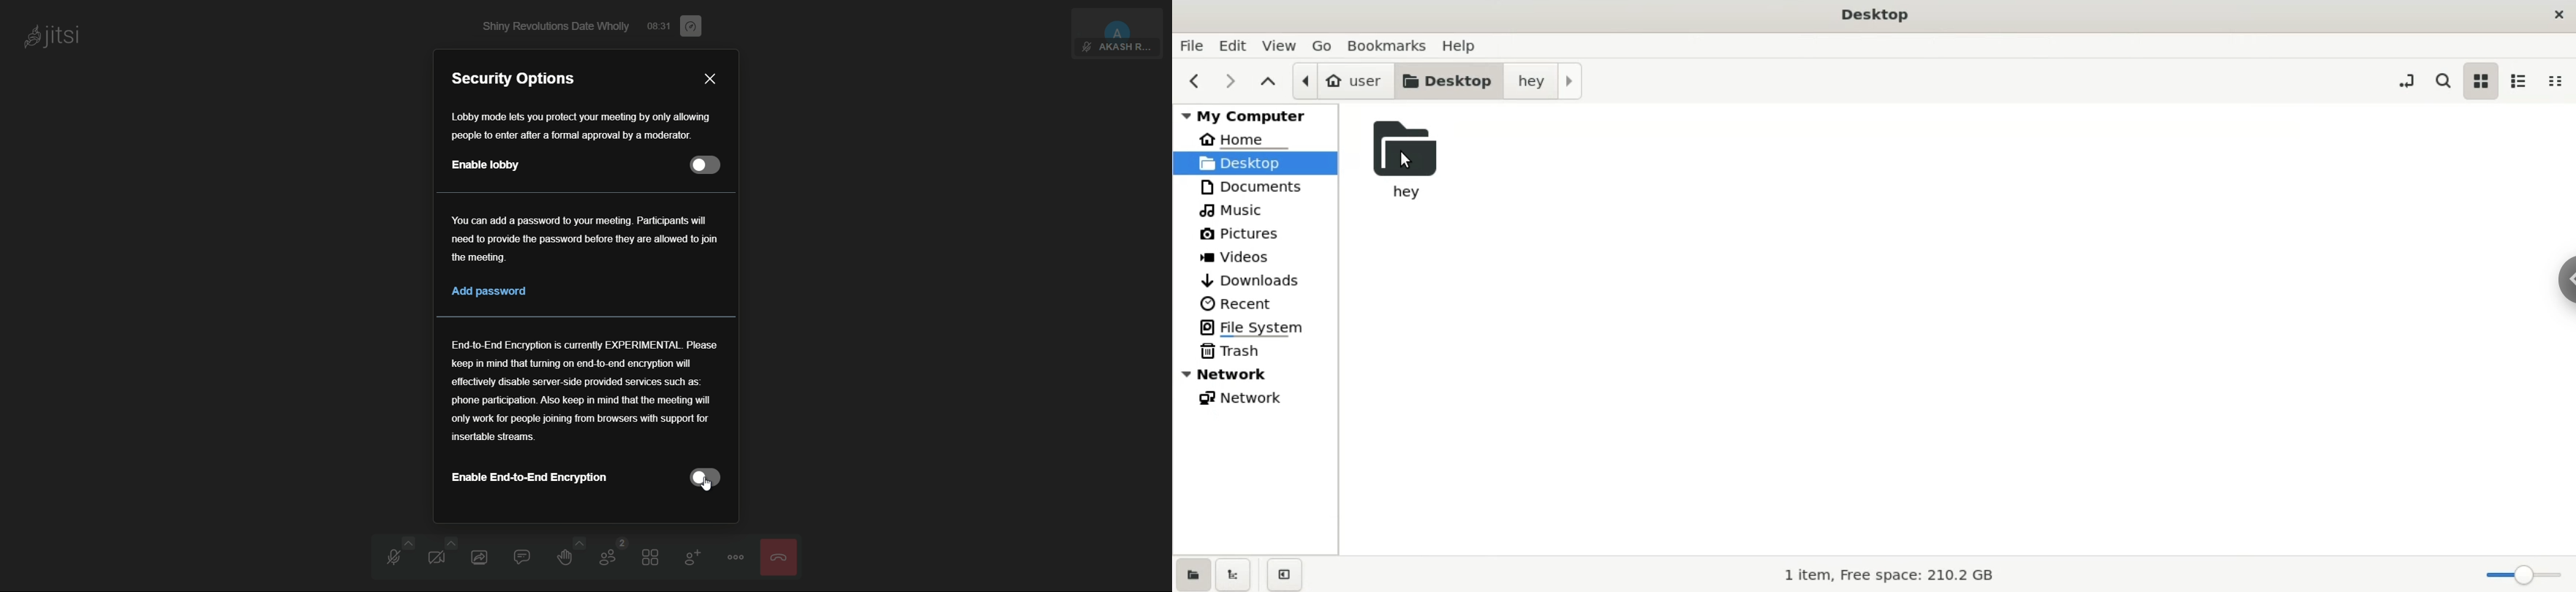 The height and width of the screenshot is (616, 2576). I want to click on more actions, so click(735, 557).